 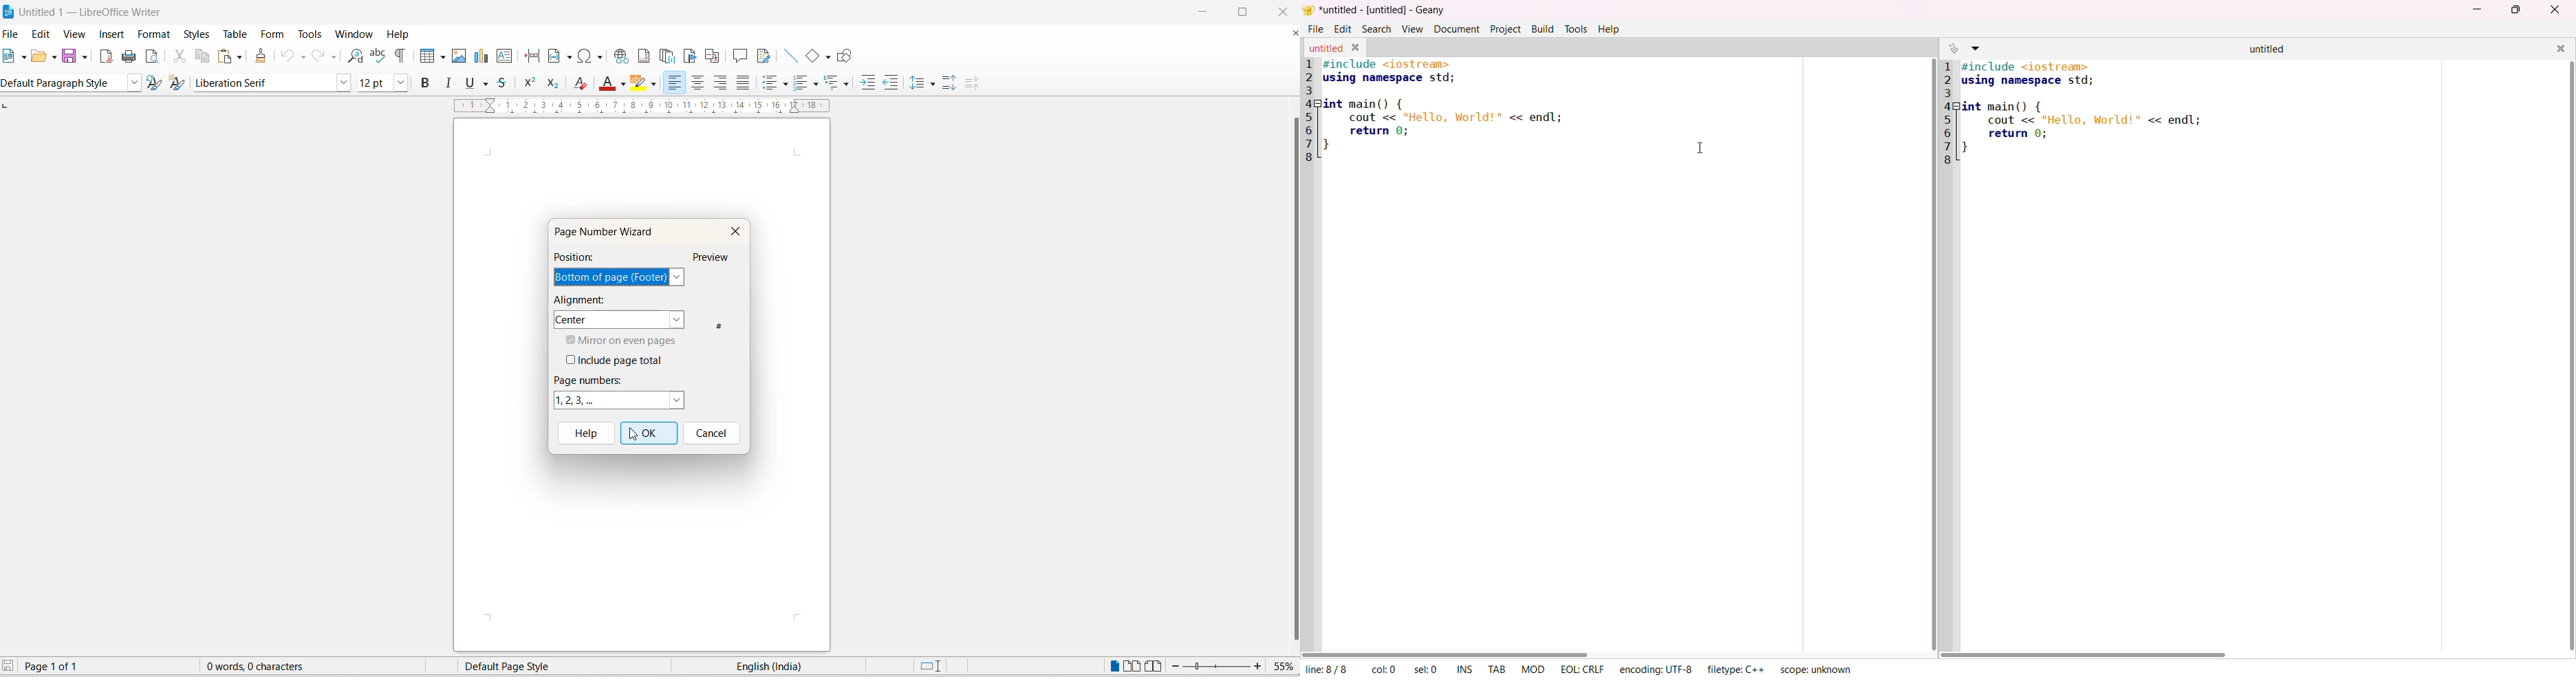 What do you see at coordinates (153, 56) in the screenshot?
I see `print preview` at bounding box center [153, 56].